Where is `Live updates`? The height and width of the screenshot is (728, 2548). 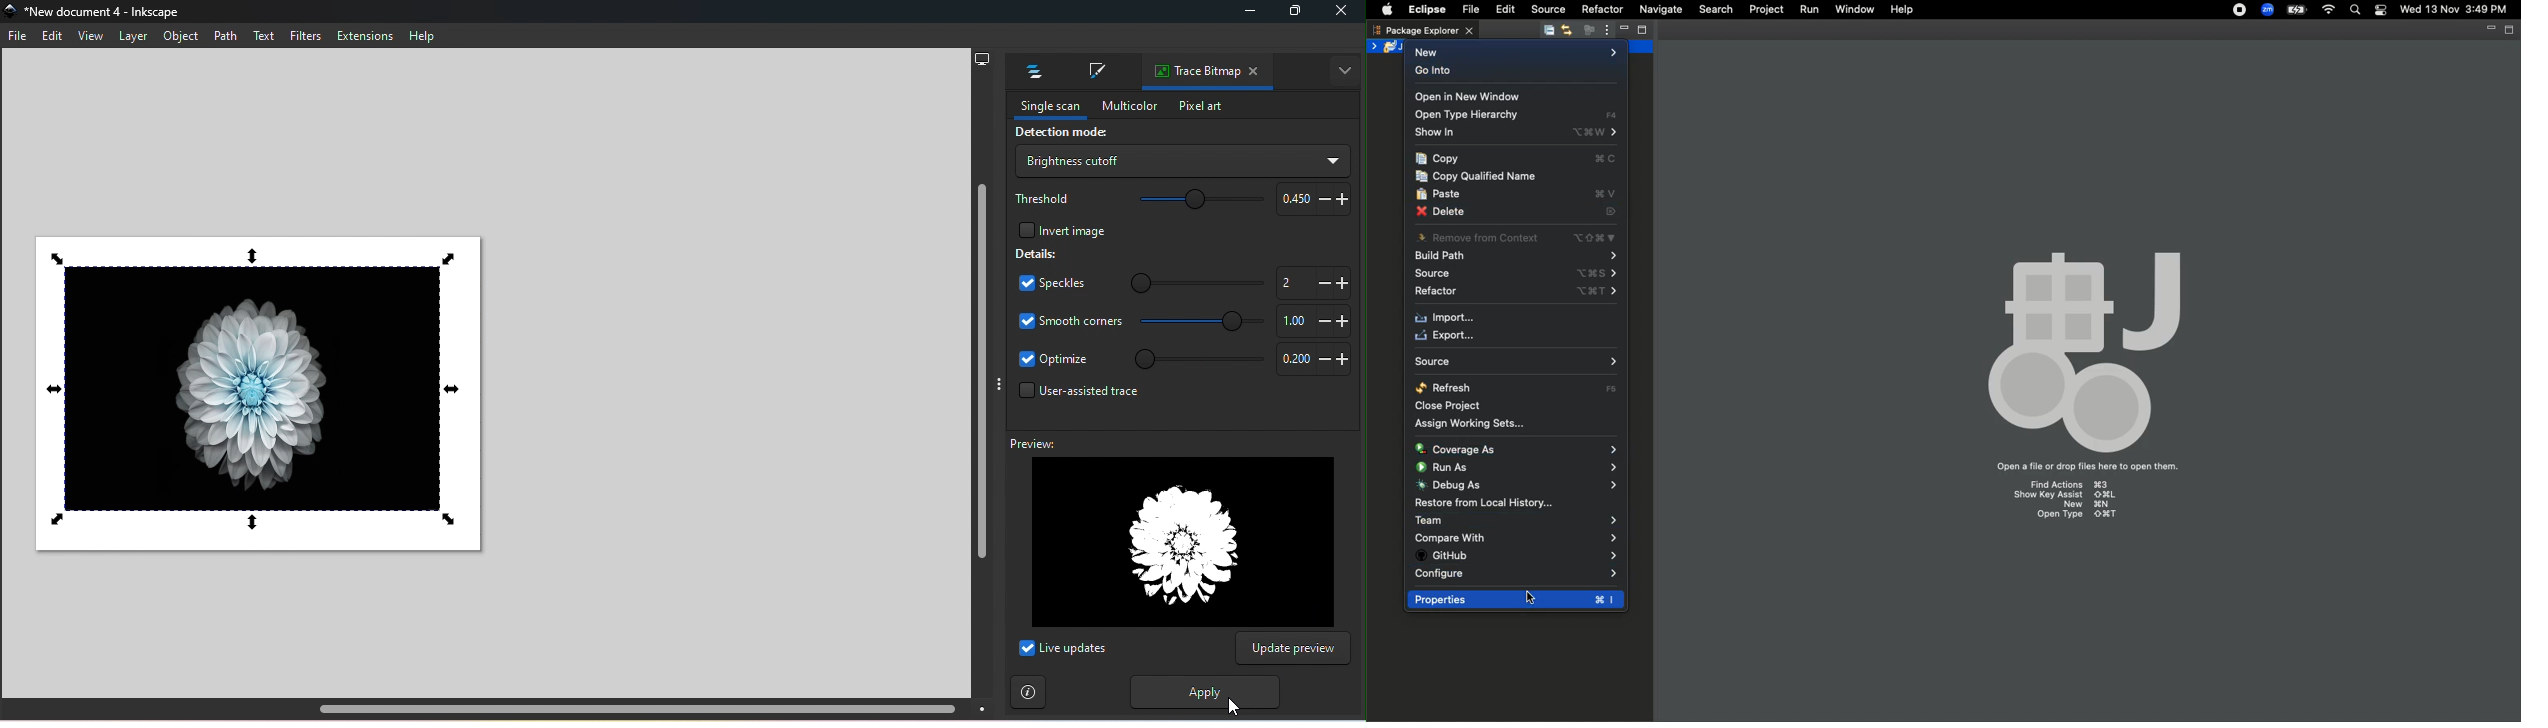 Live updates is located at coordinates (1062, 648).